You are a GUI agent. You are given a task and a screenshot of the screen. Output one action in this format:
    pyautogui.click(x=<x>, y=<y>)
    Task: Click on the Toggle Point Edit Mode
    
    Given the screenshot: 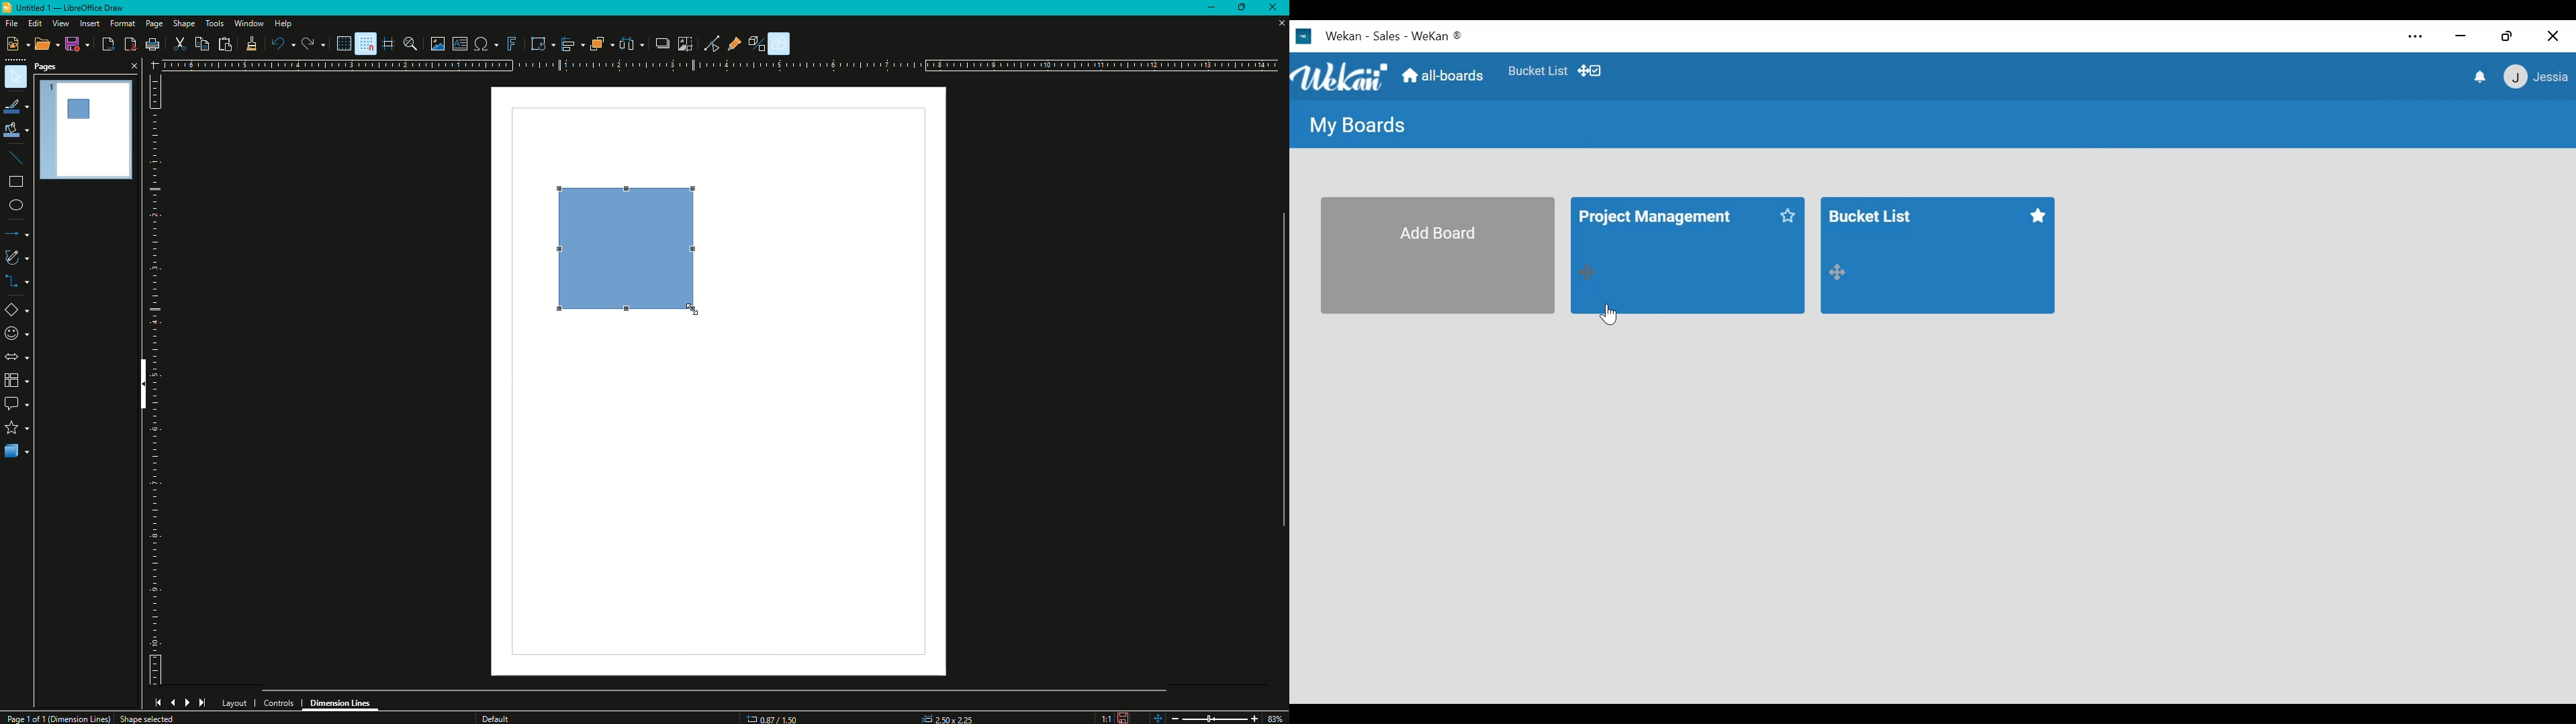 What is the action you would take?
    pyautogui.click(x=711, y=44)
    